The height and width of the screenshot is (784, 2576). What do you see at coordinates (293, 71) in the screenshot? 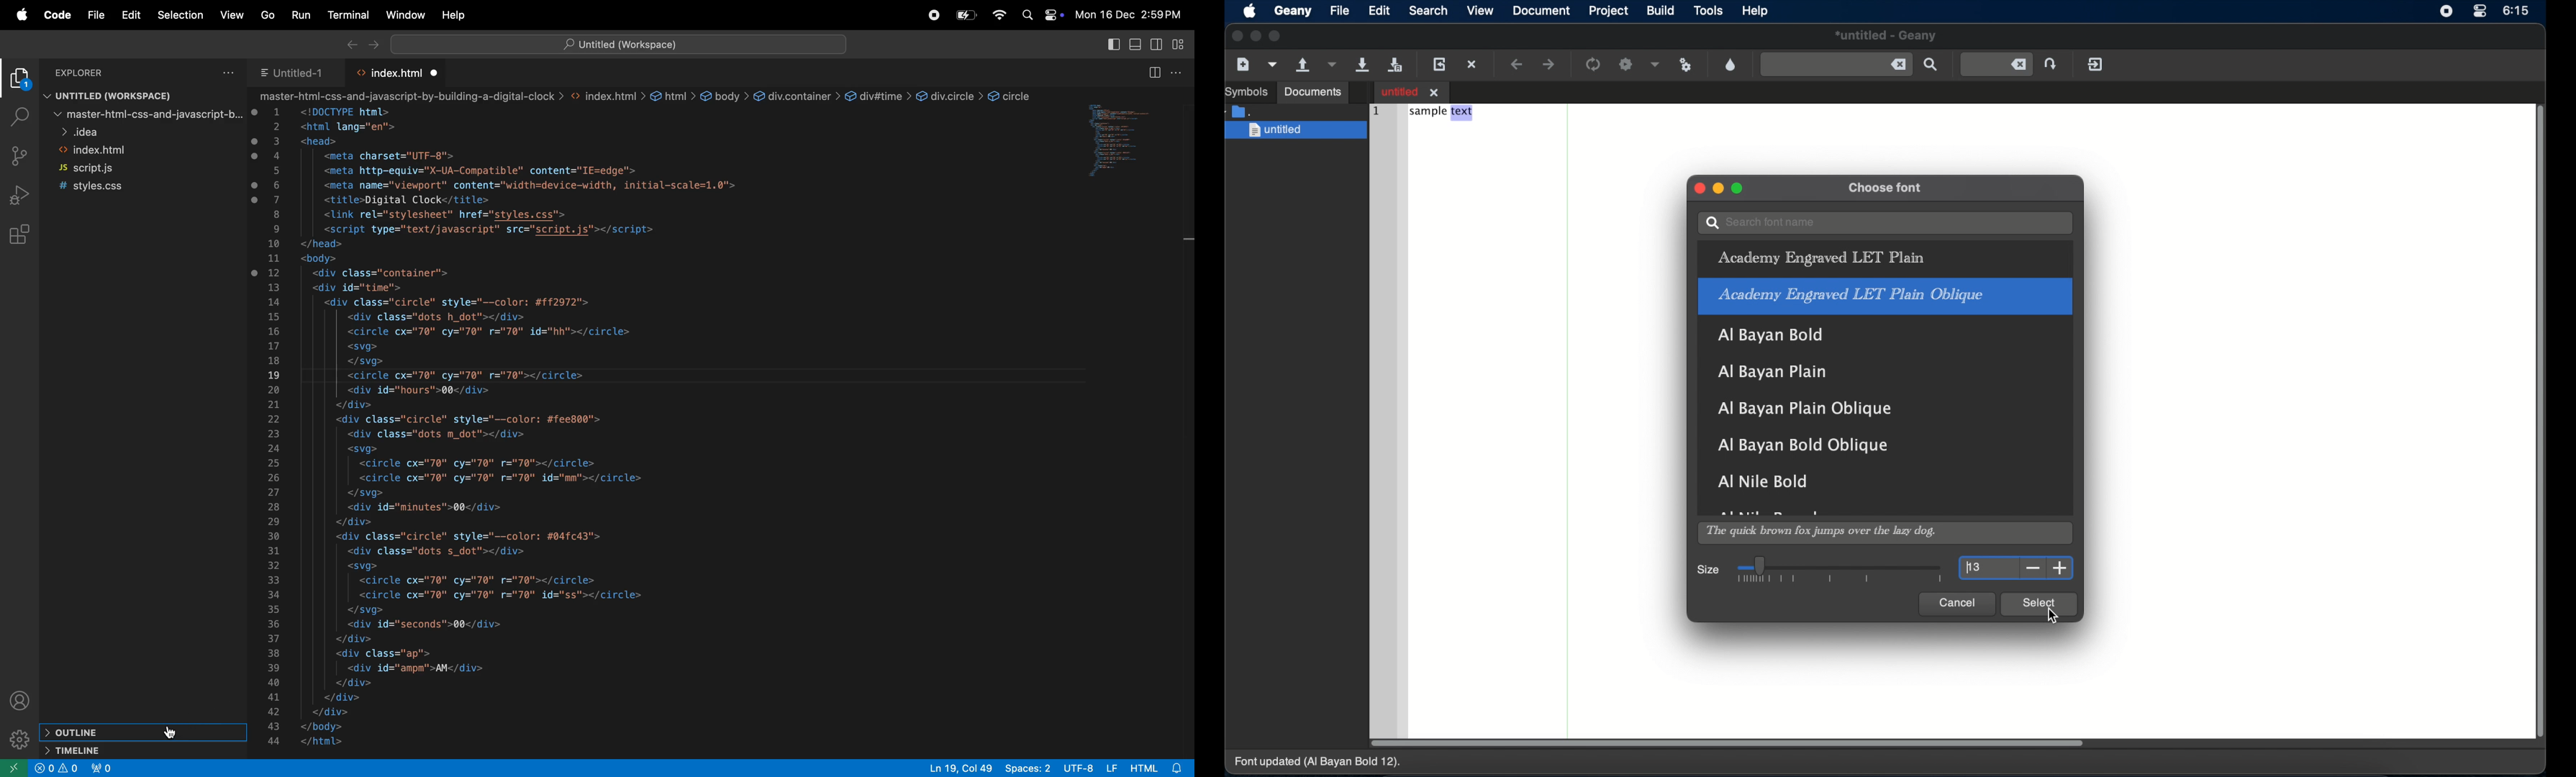
I see `untitled 1` at bounding box center [293, 71].